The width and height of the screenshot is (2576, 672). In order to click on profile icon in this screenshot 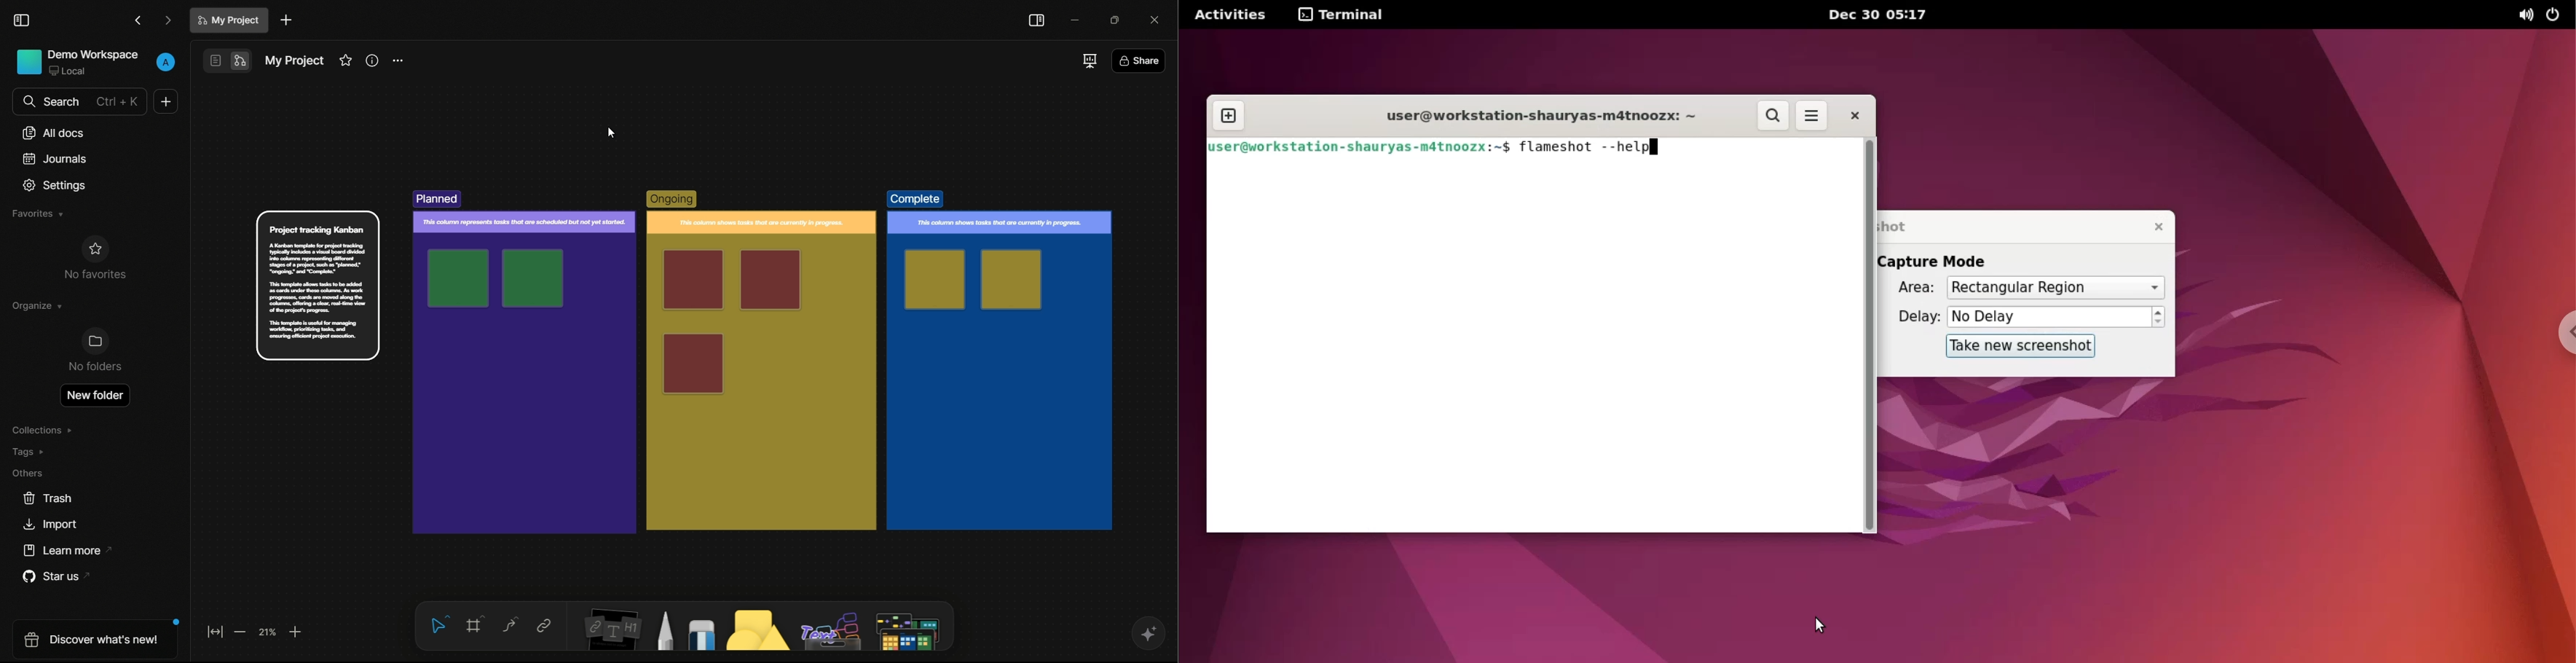, I will do `click(167, 60)`.